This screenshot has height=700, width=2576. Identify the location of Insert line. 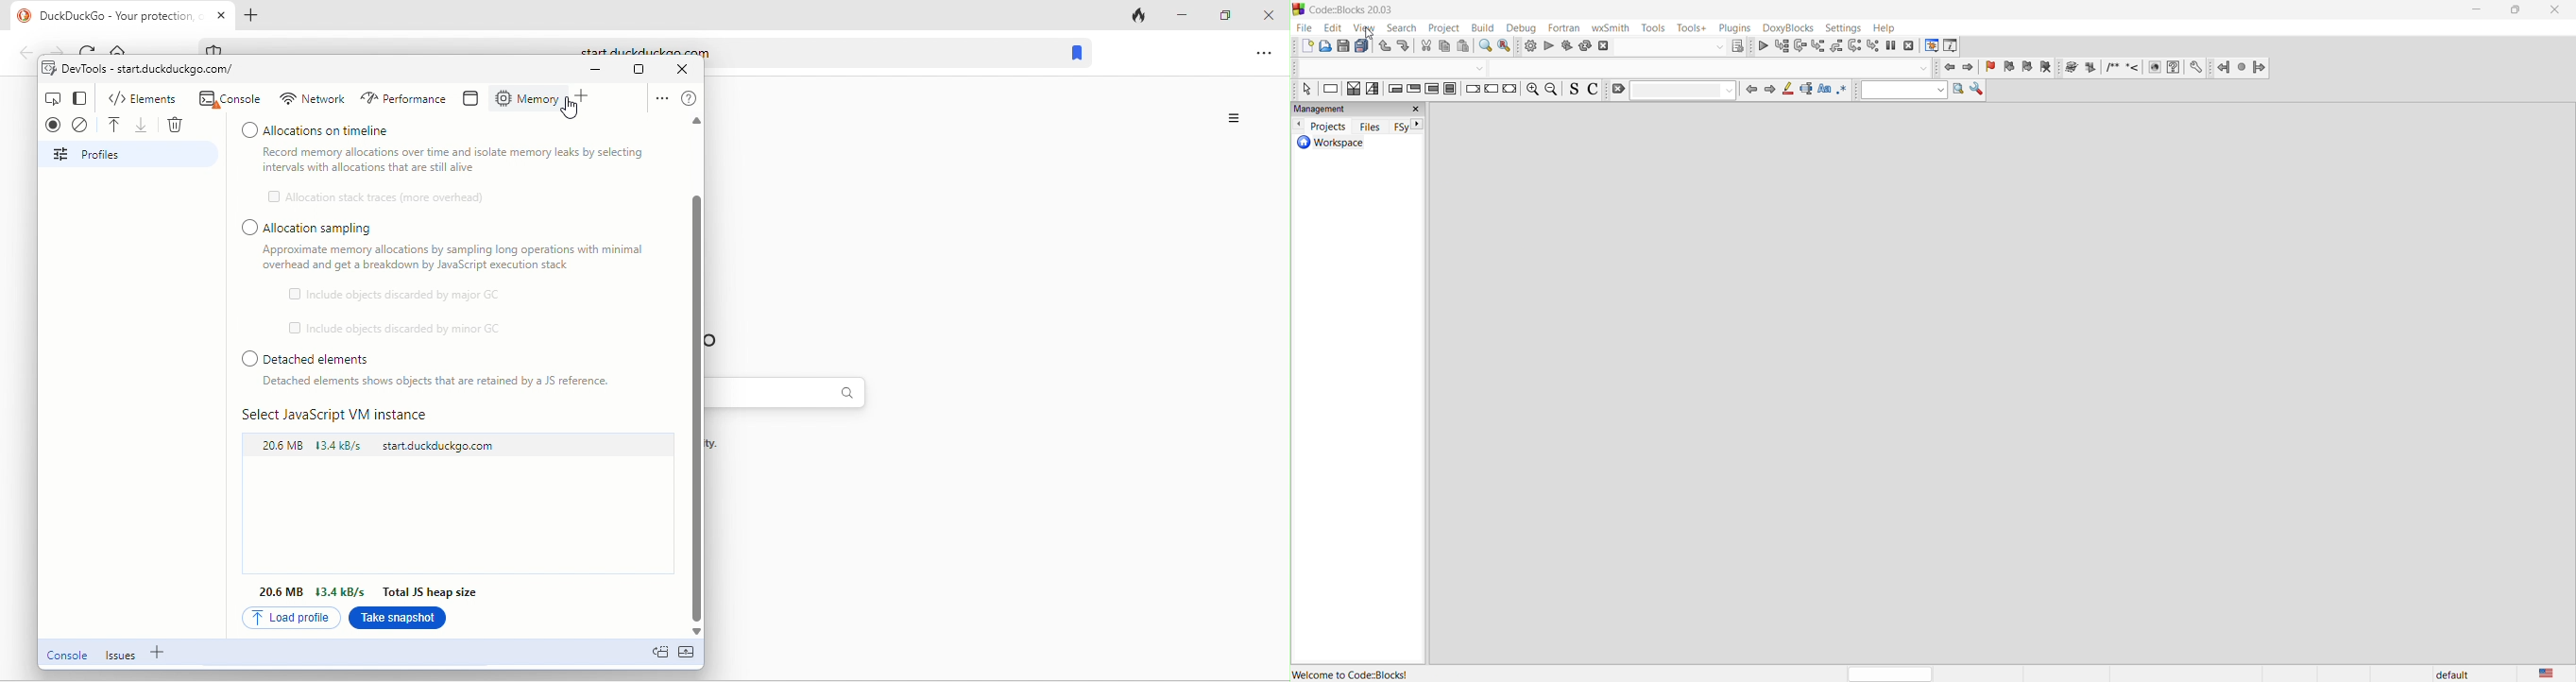
(2133, 68).